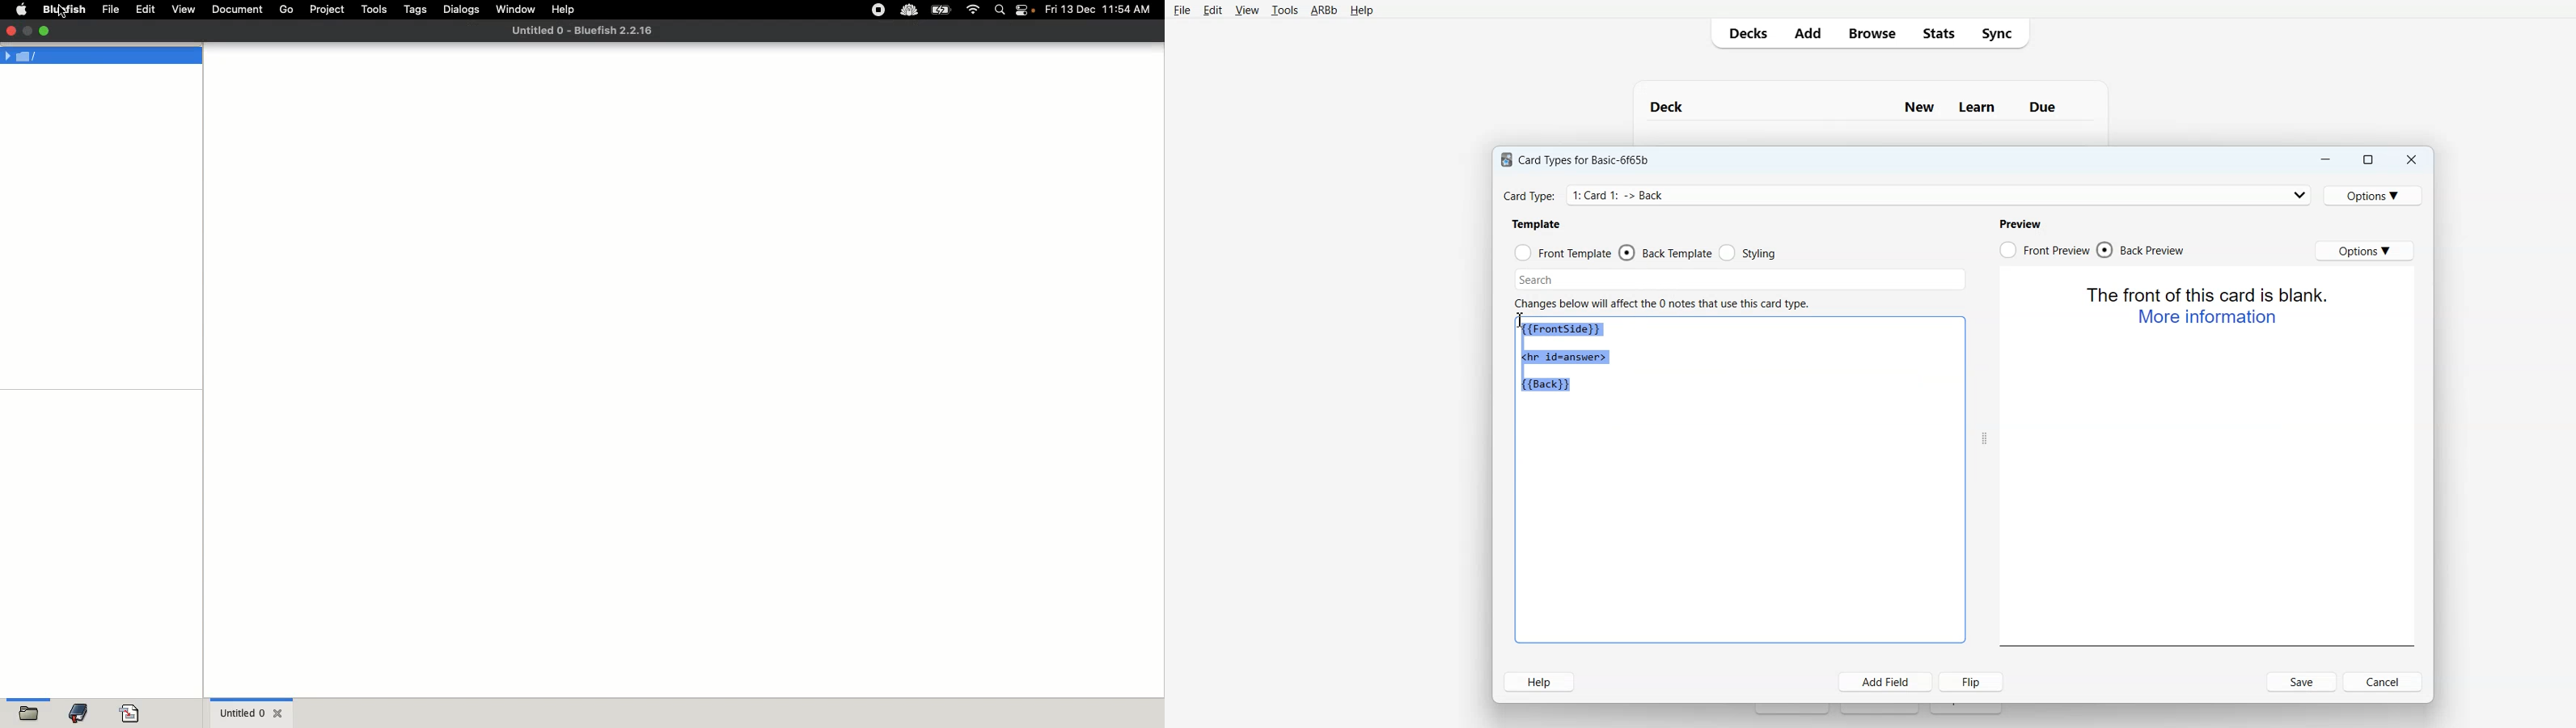  What do you see at coordinates (2001, 34) in the screenshot?
I see `Sync` at bounding box center [2001, 34].